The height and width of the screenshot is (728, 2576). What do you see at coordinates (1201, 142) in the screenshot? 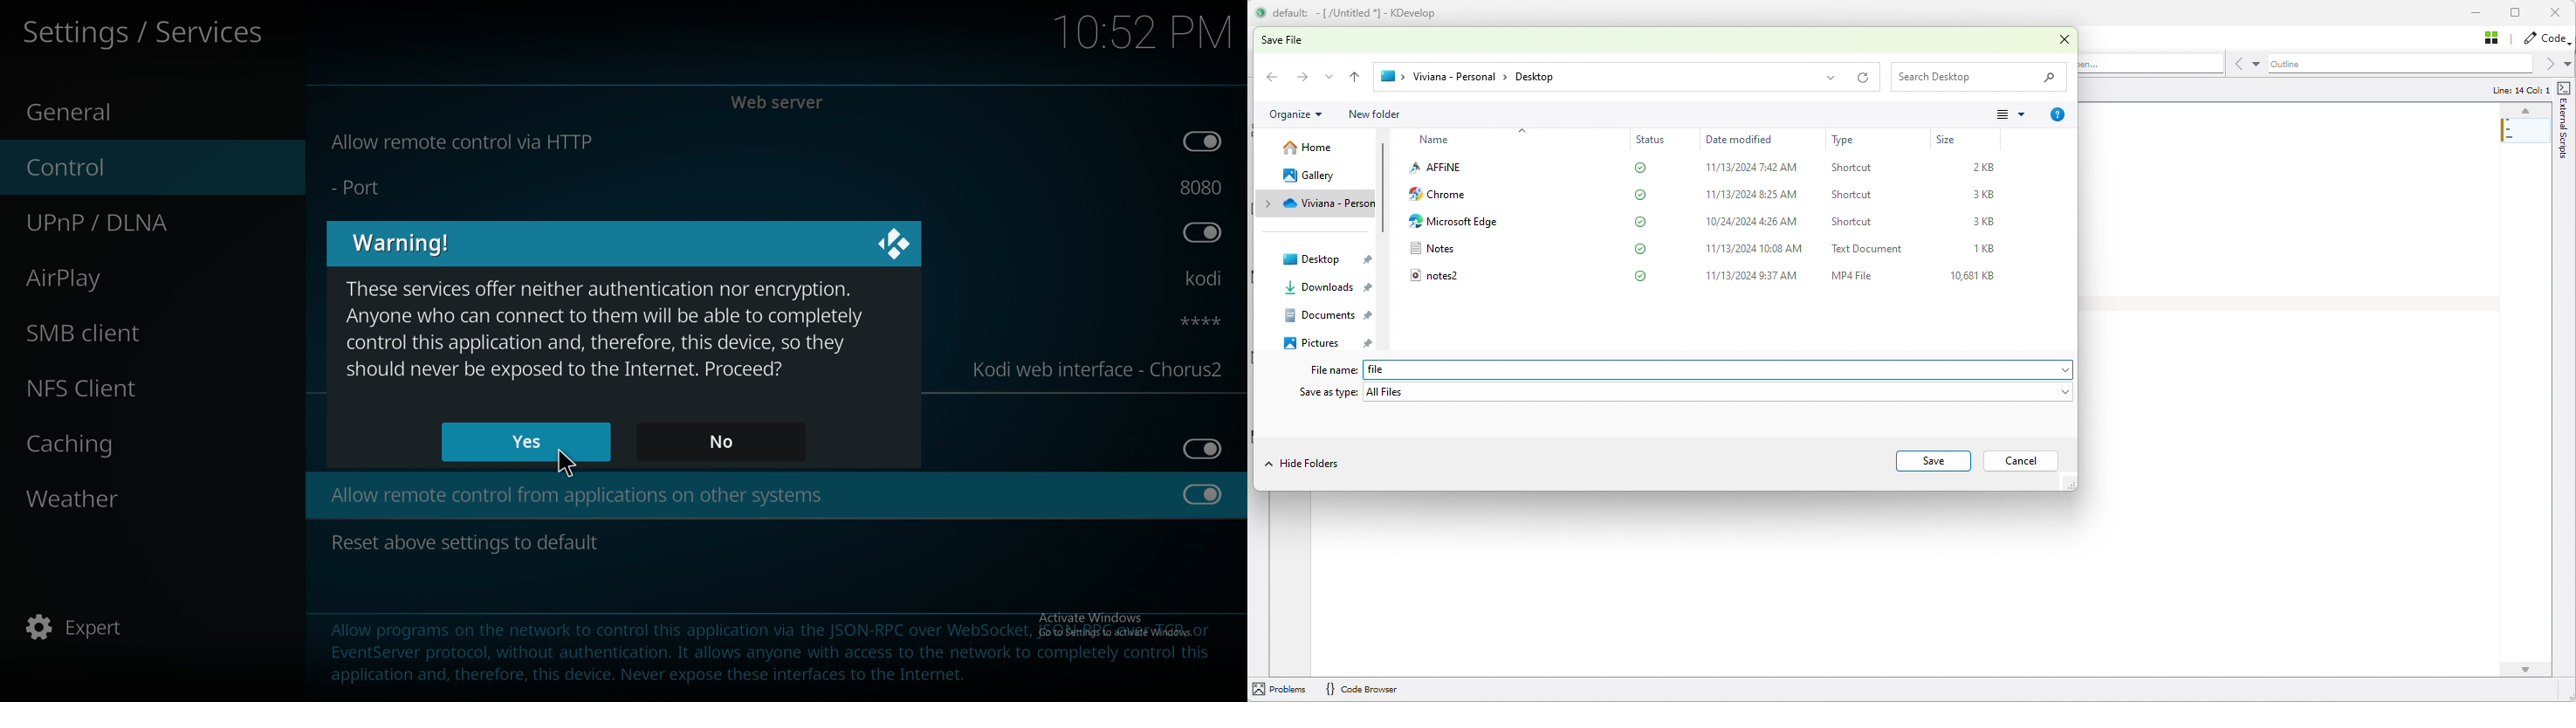
I see `toggle` at bounding box center [1201, 142].